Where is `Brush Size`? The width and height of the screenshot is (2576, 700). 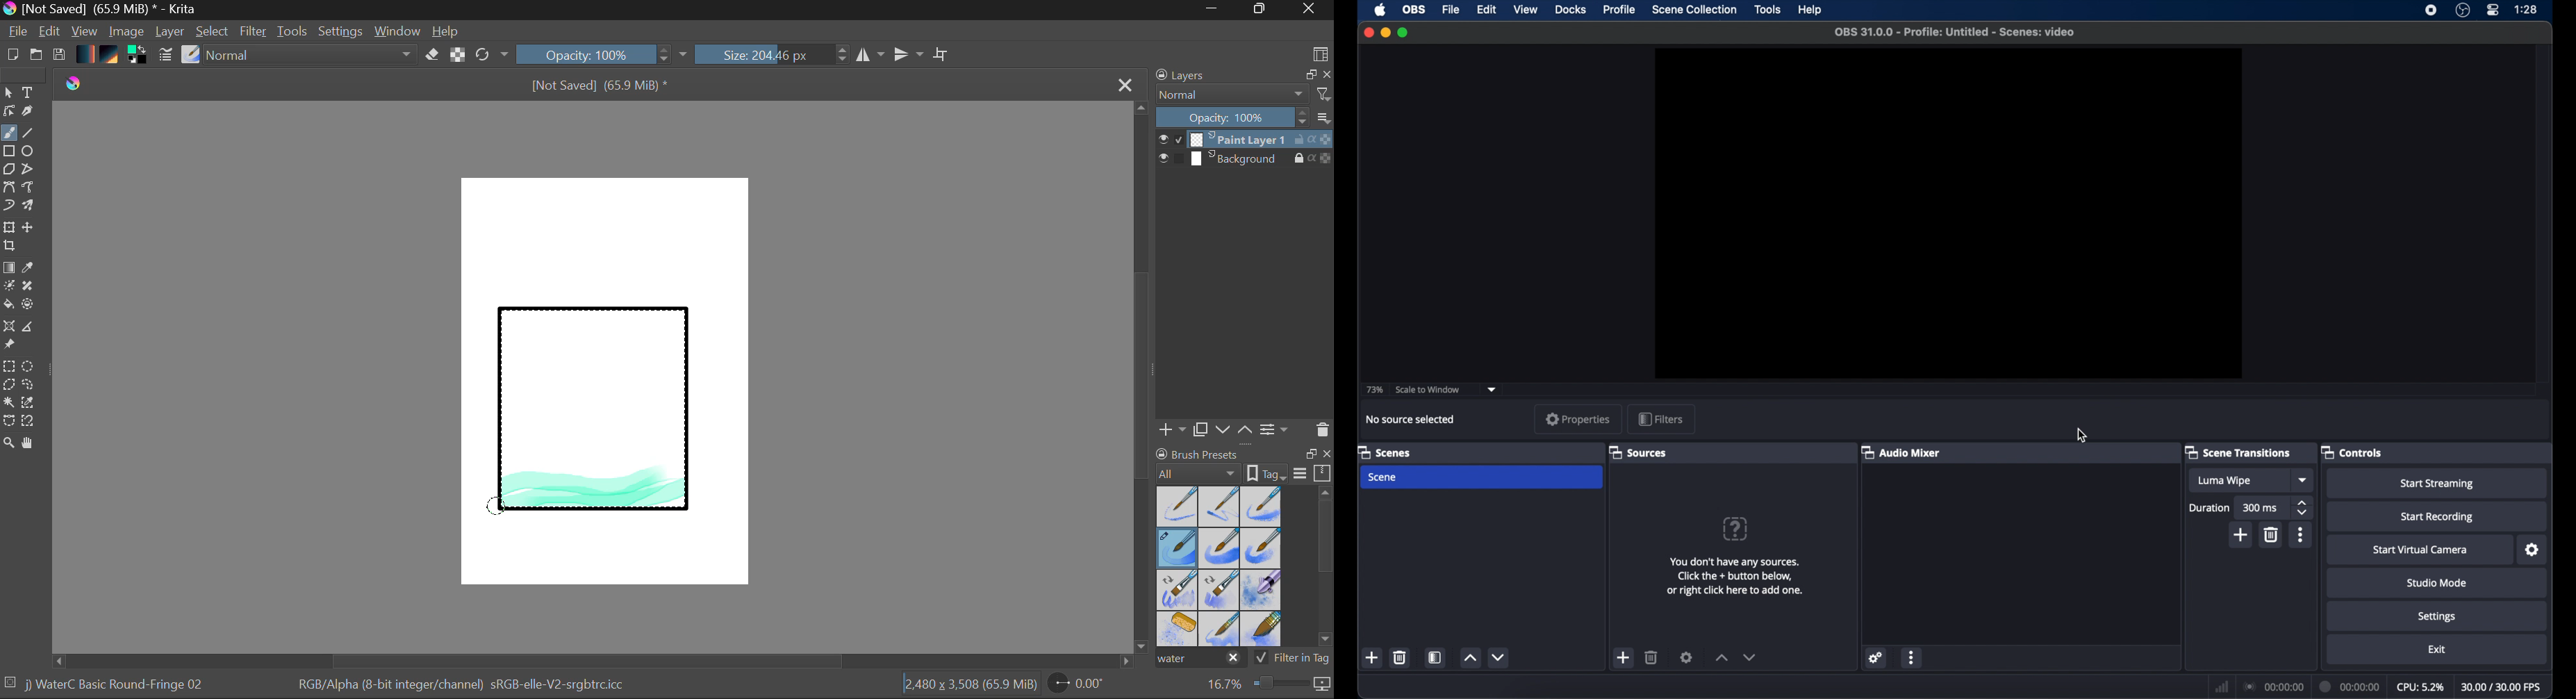
Brush Size is located at coordinates (773, 54).